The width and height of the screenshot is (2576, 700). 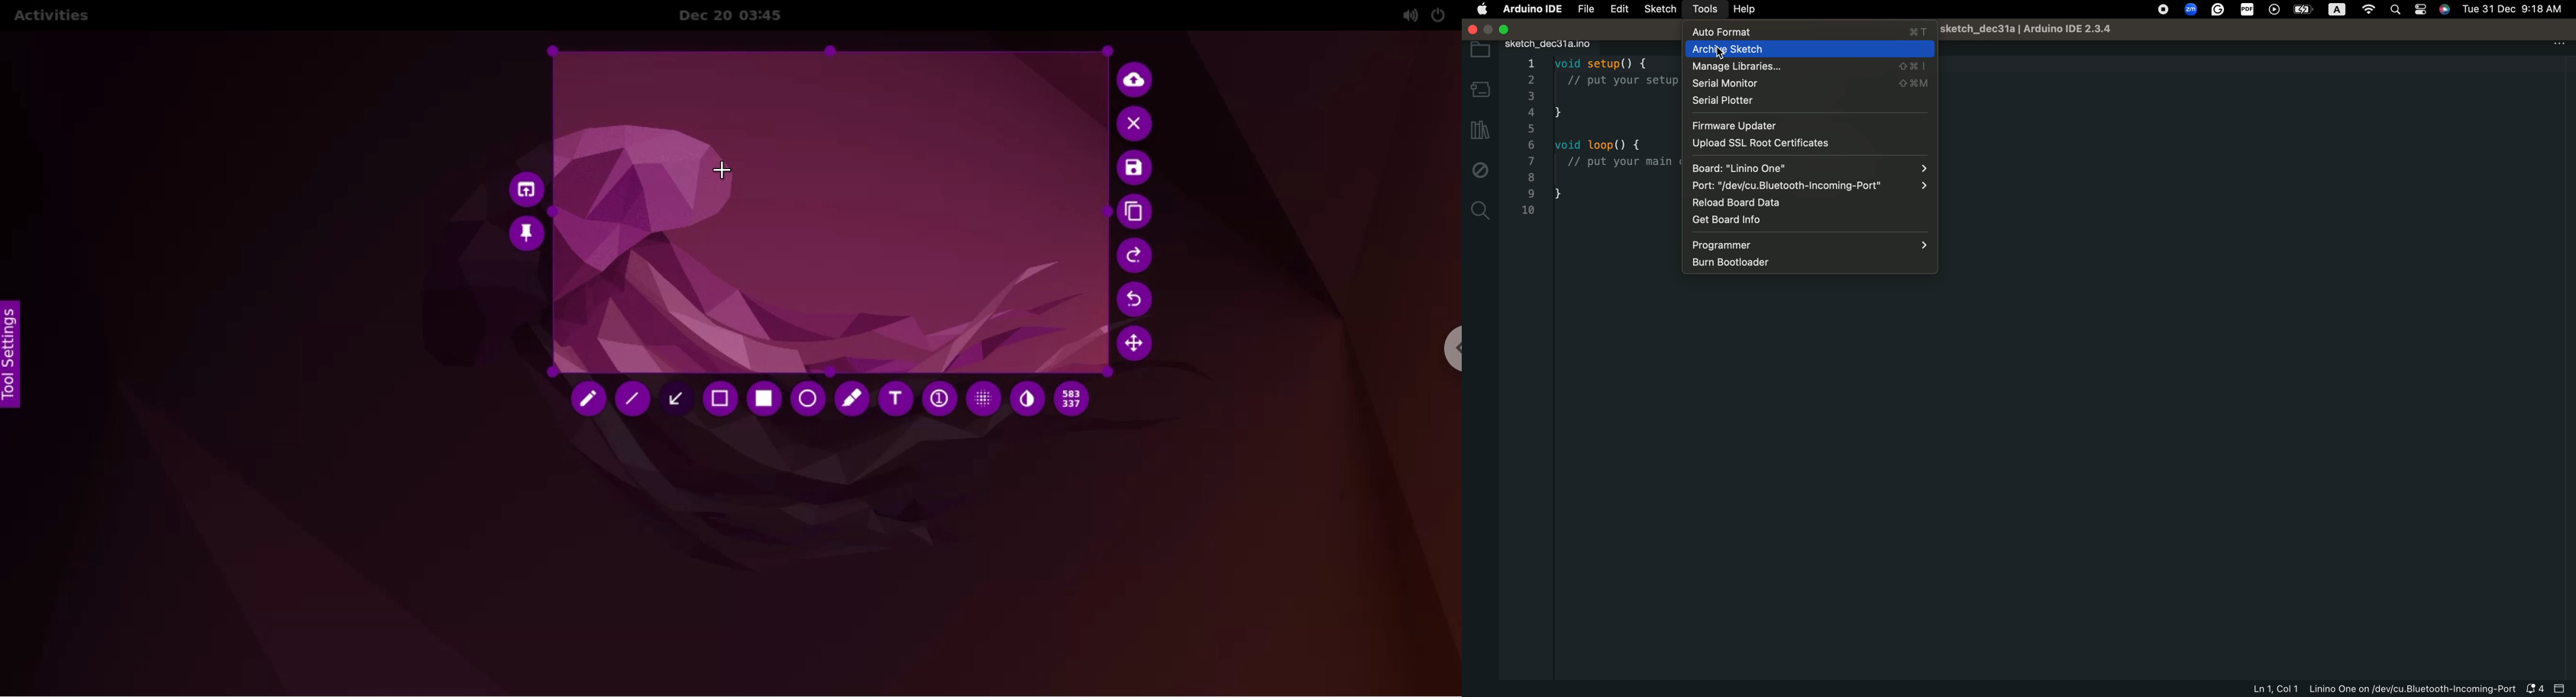 What do you see at coordinates (2275, 10) in the screenshot?
I see `play` at bounding box center [2275, 10].